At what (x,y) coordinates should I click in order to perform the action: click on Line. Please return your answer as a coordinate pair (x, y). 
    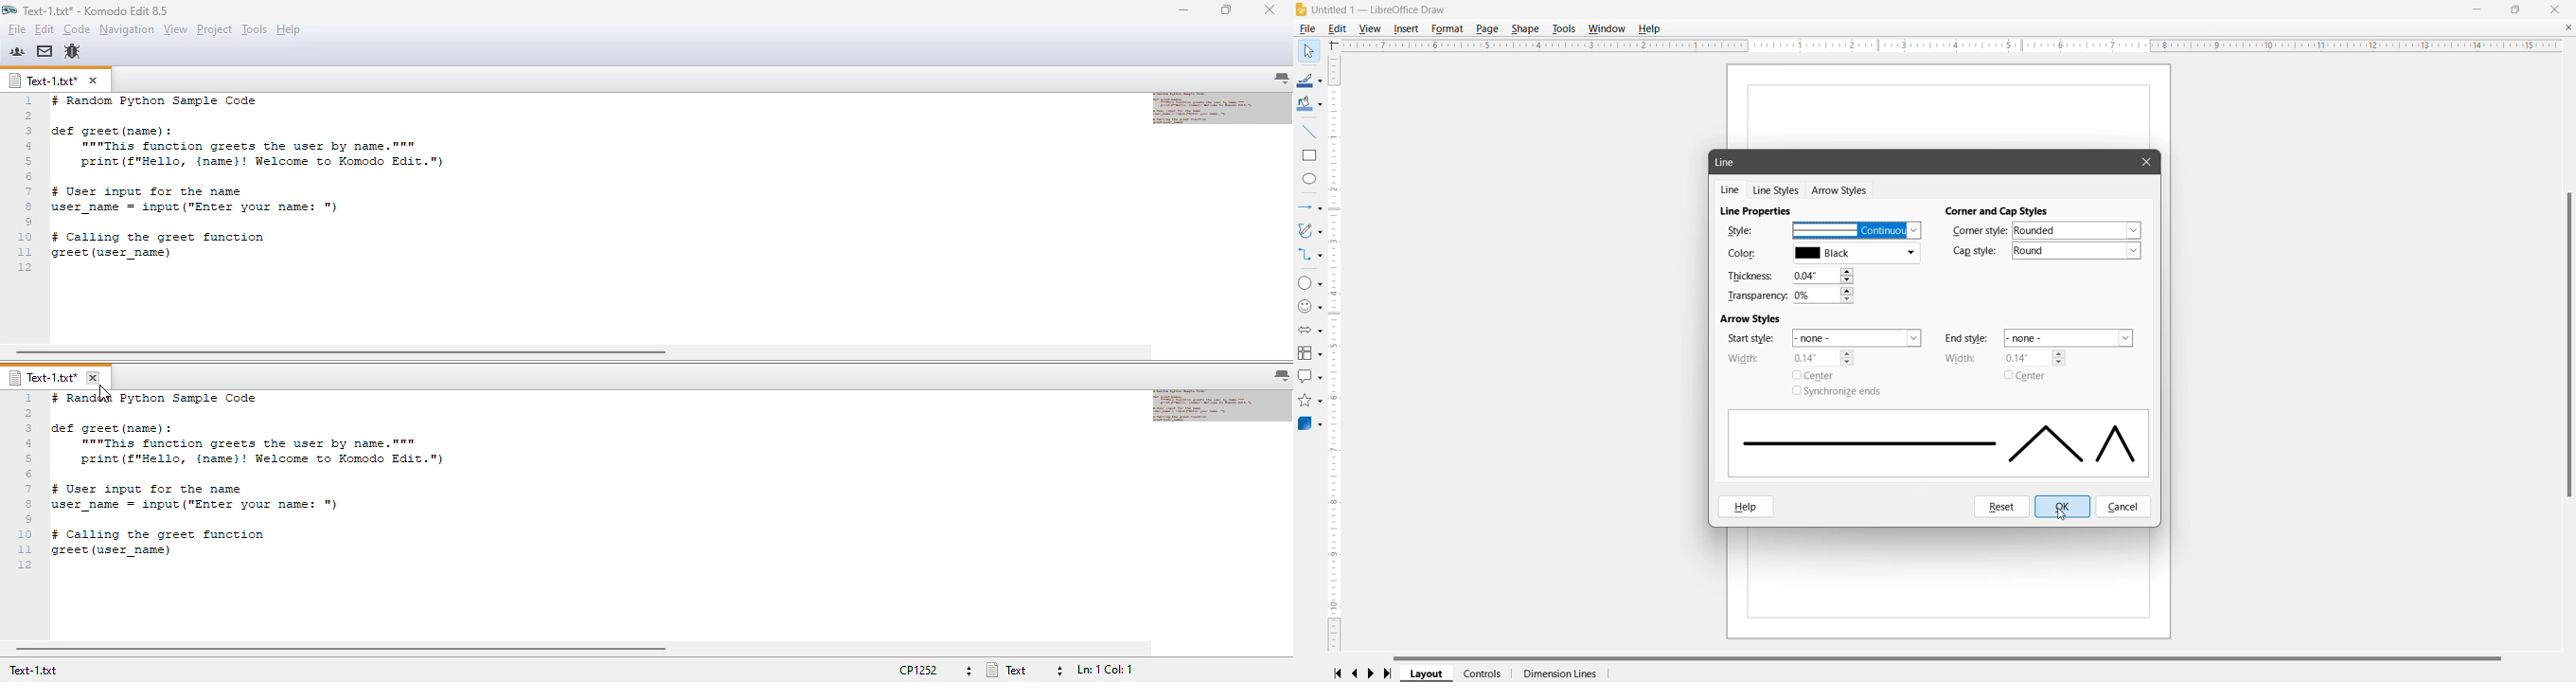
    Looking at the image, I should click on (1731, 191).